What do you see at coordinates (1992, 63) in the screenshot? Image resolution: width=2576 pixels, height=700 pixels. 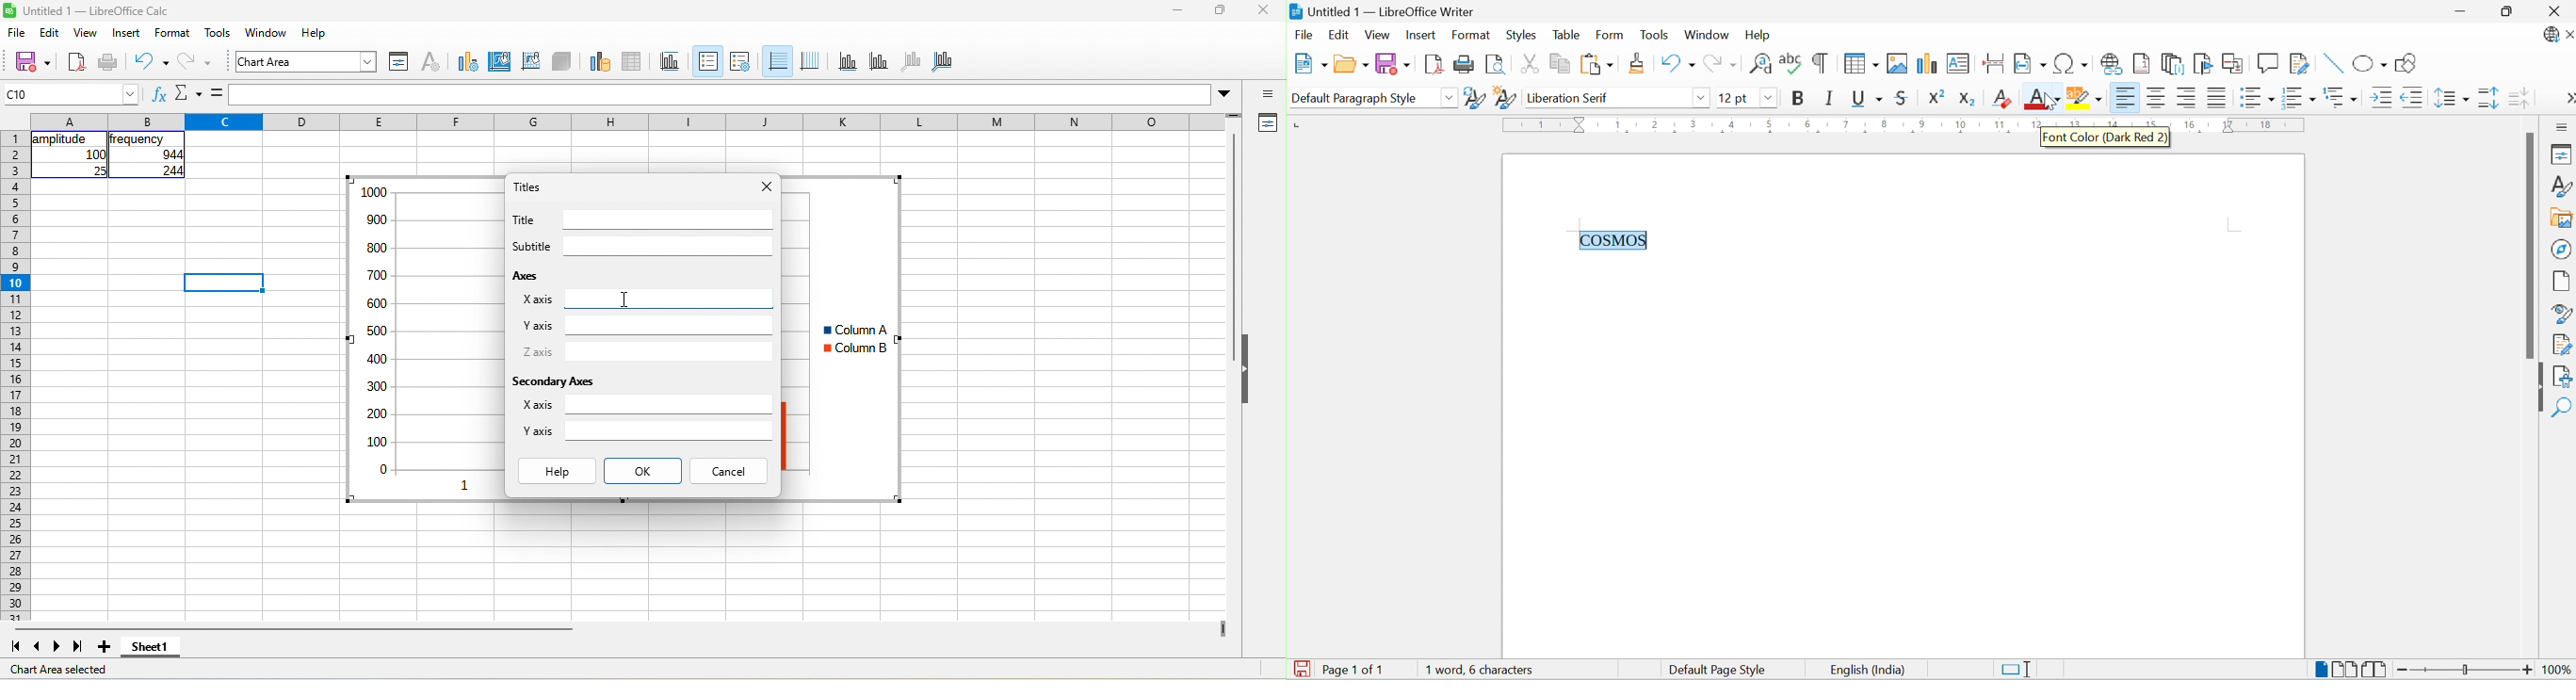 I see `Insert Page Break` at bounding box center [1992, 63].